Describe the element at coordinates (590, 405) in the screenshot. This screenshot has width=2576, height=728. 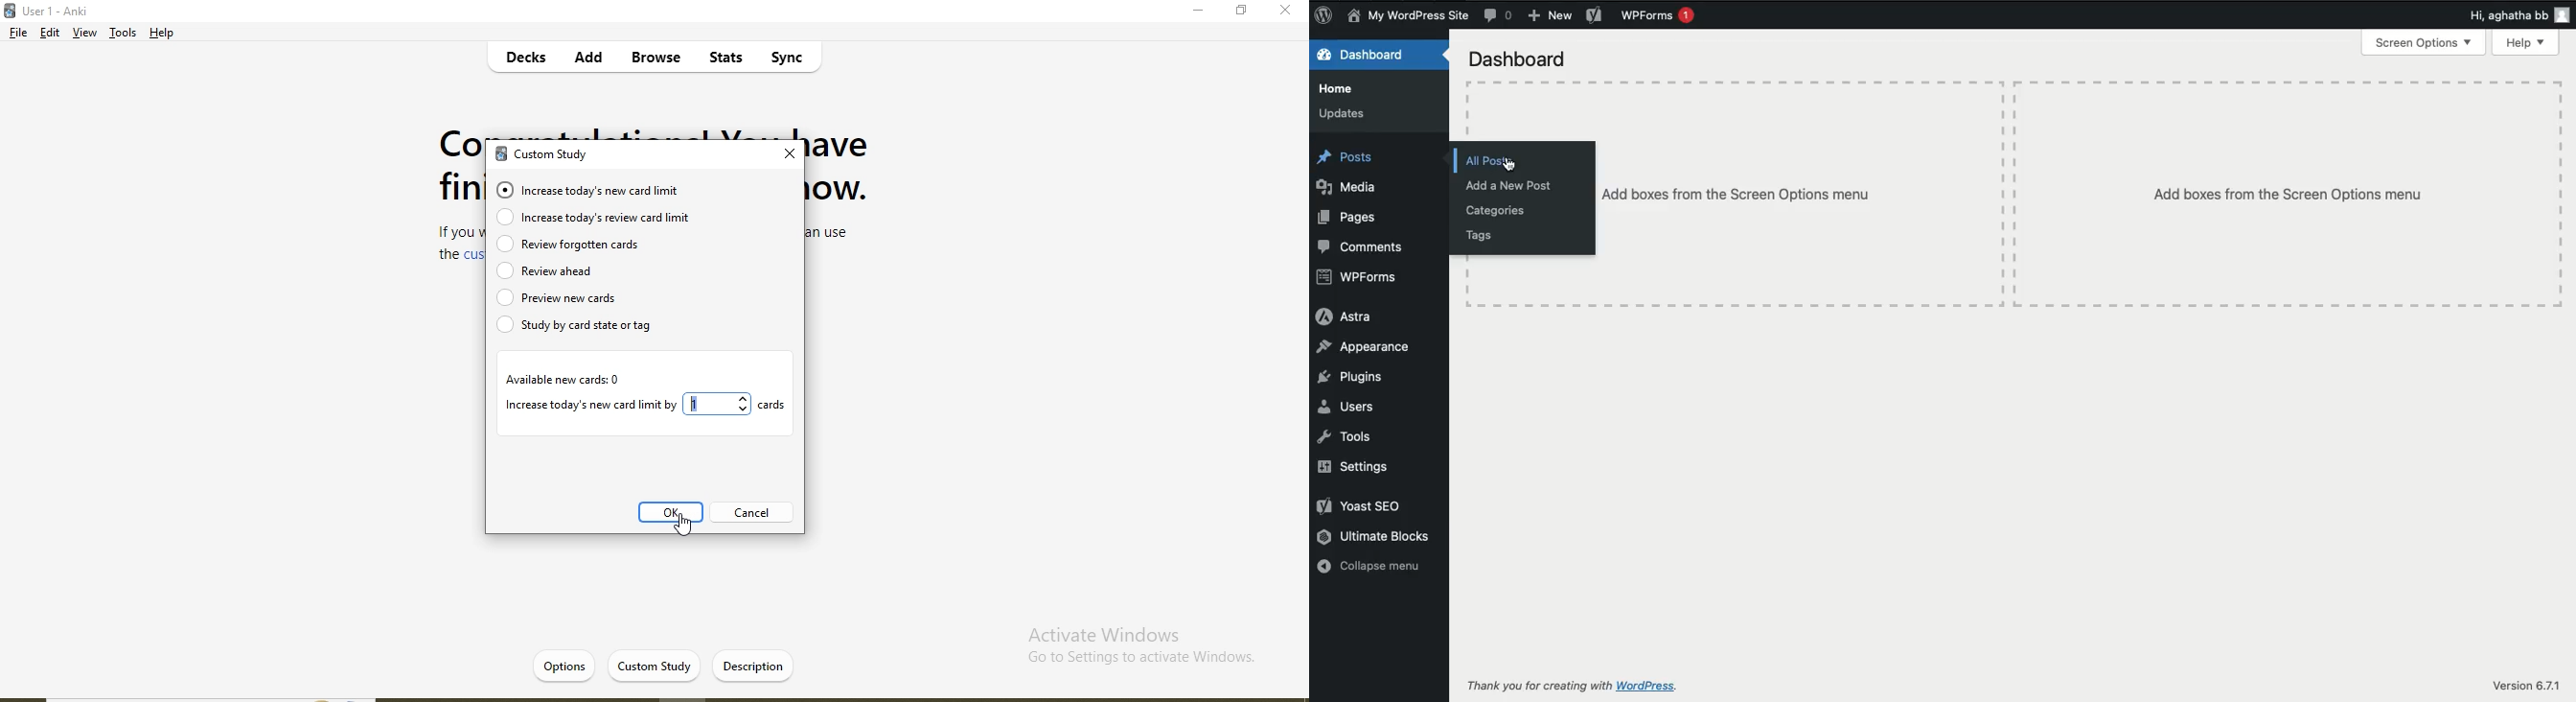
I see `increase today's new card limit by 0 cards` at that location.